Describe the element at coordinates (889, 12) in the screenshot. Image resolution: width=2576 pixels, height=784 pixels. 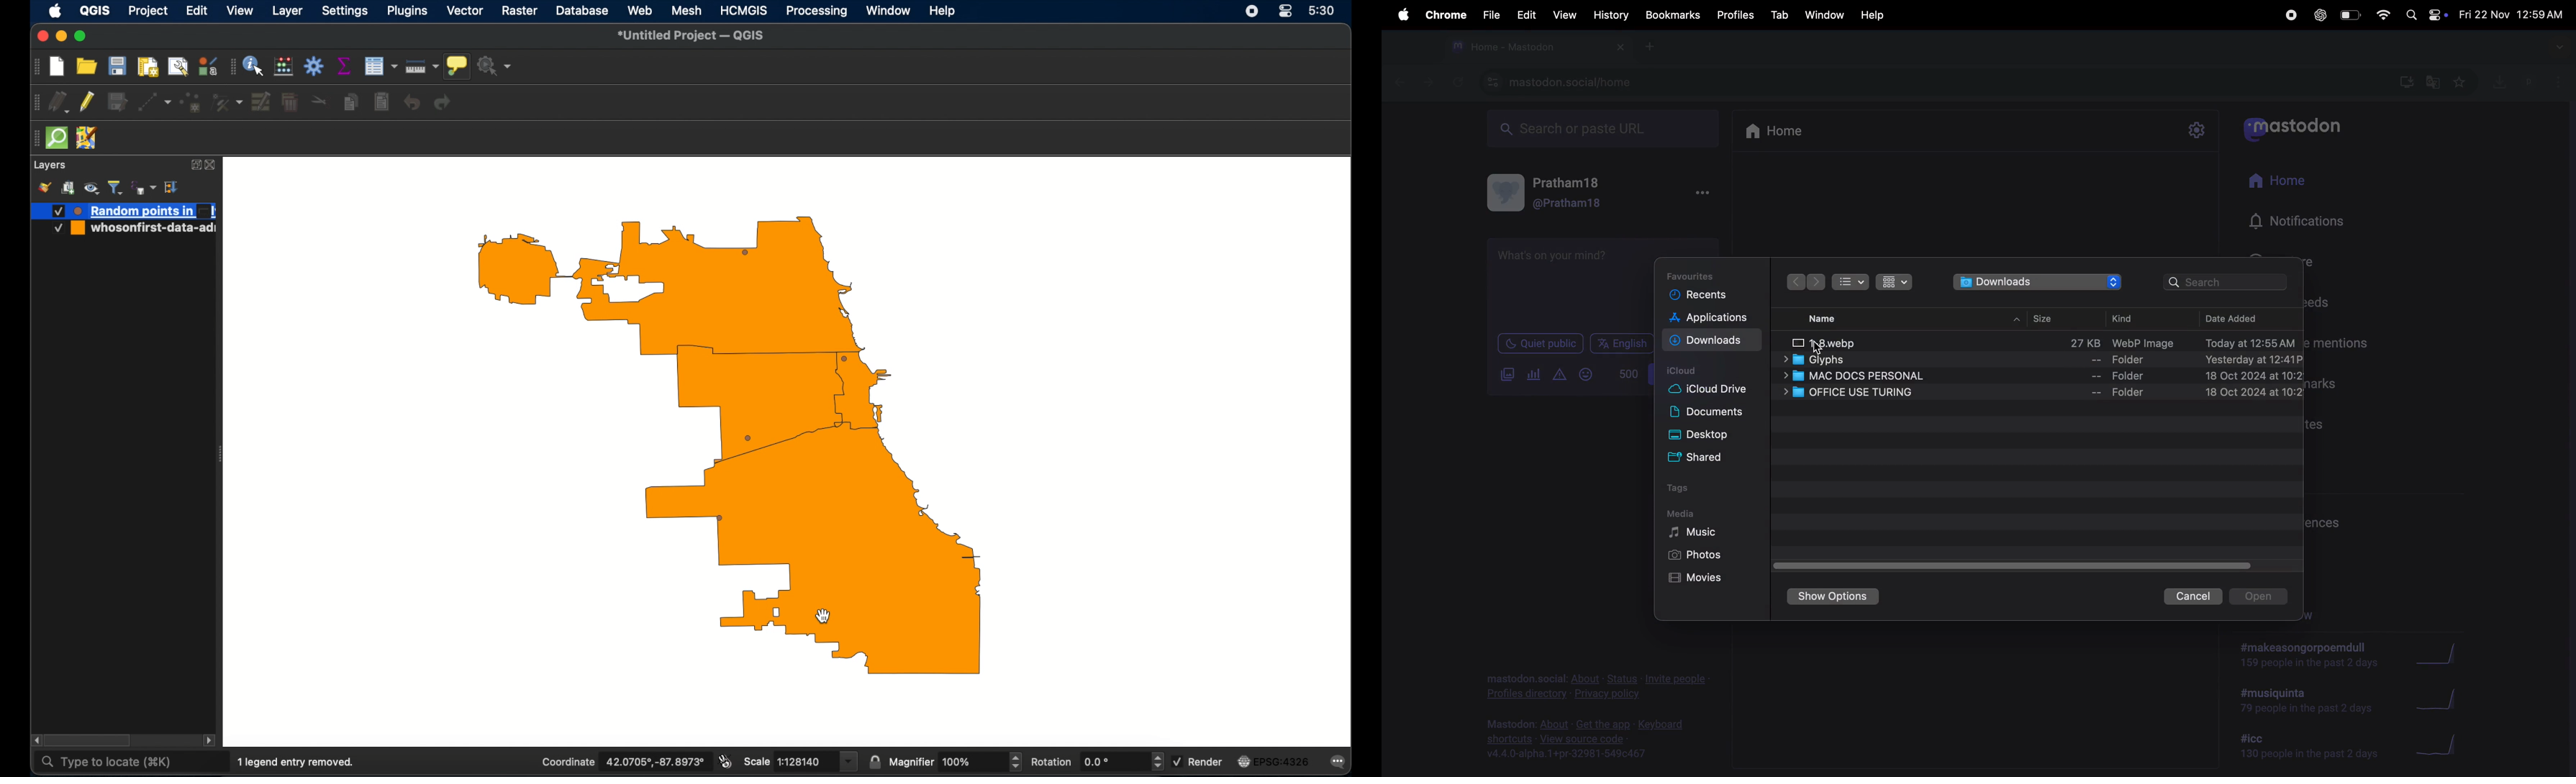
I see `window` at that location.